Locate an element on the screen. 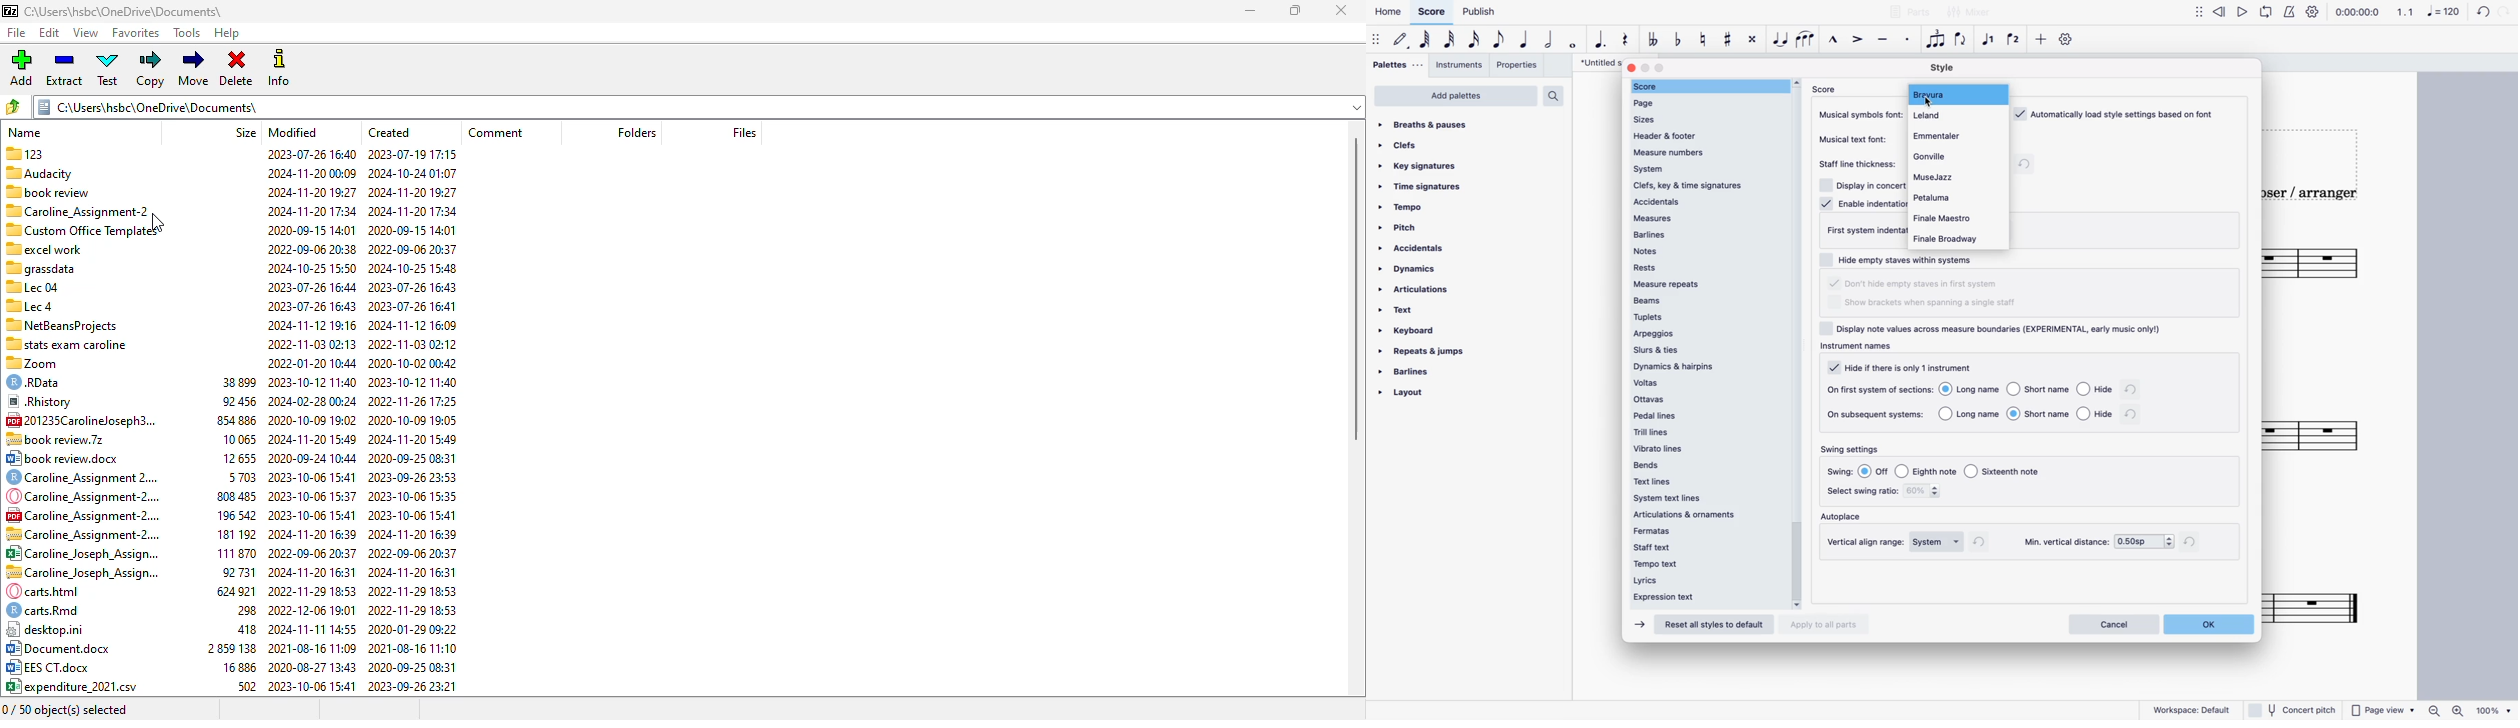 This screenshot has width=2520, height=728. 2022-11-20 18:53 is located at coordinates (313, 588).